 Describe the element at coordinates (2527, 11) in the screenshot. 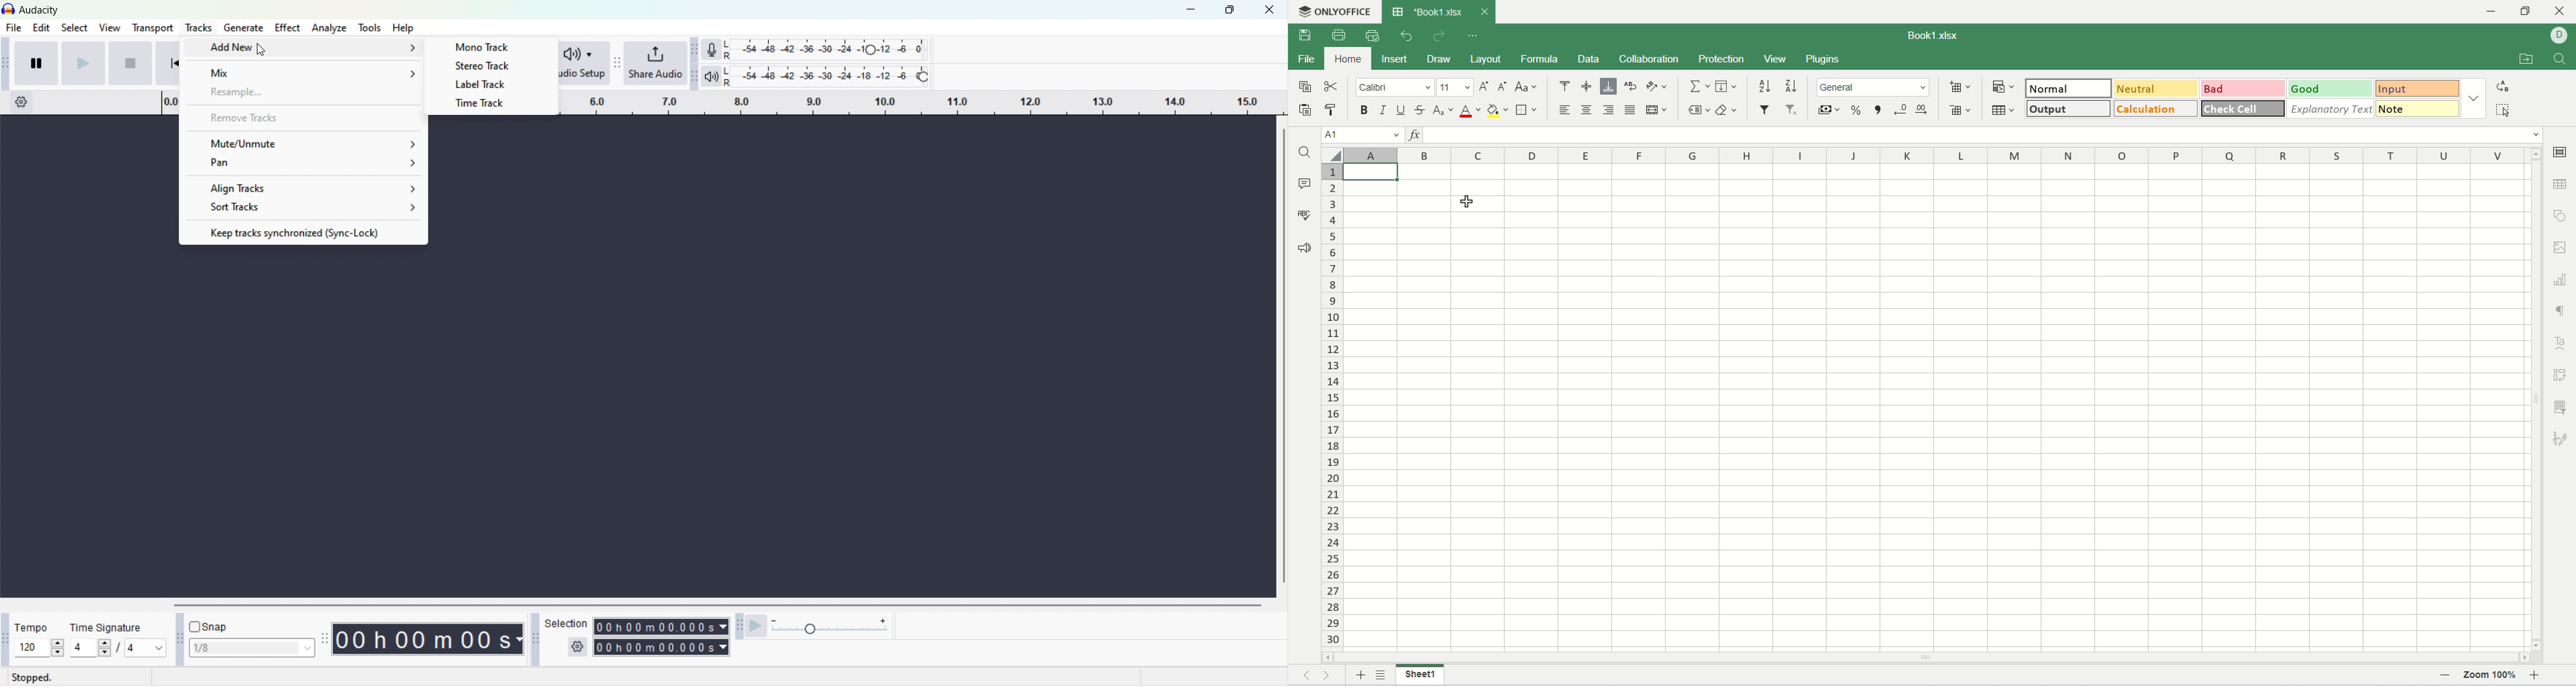

I see `maximize` at that location.